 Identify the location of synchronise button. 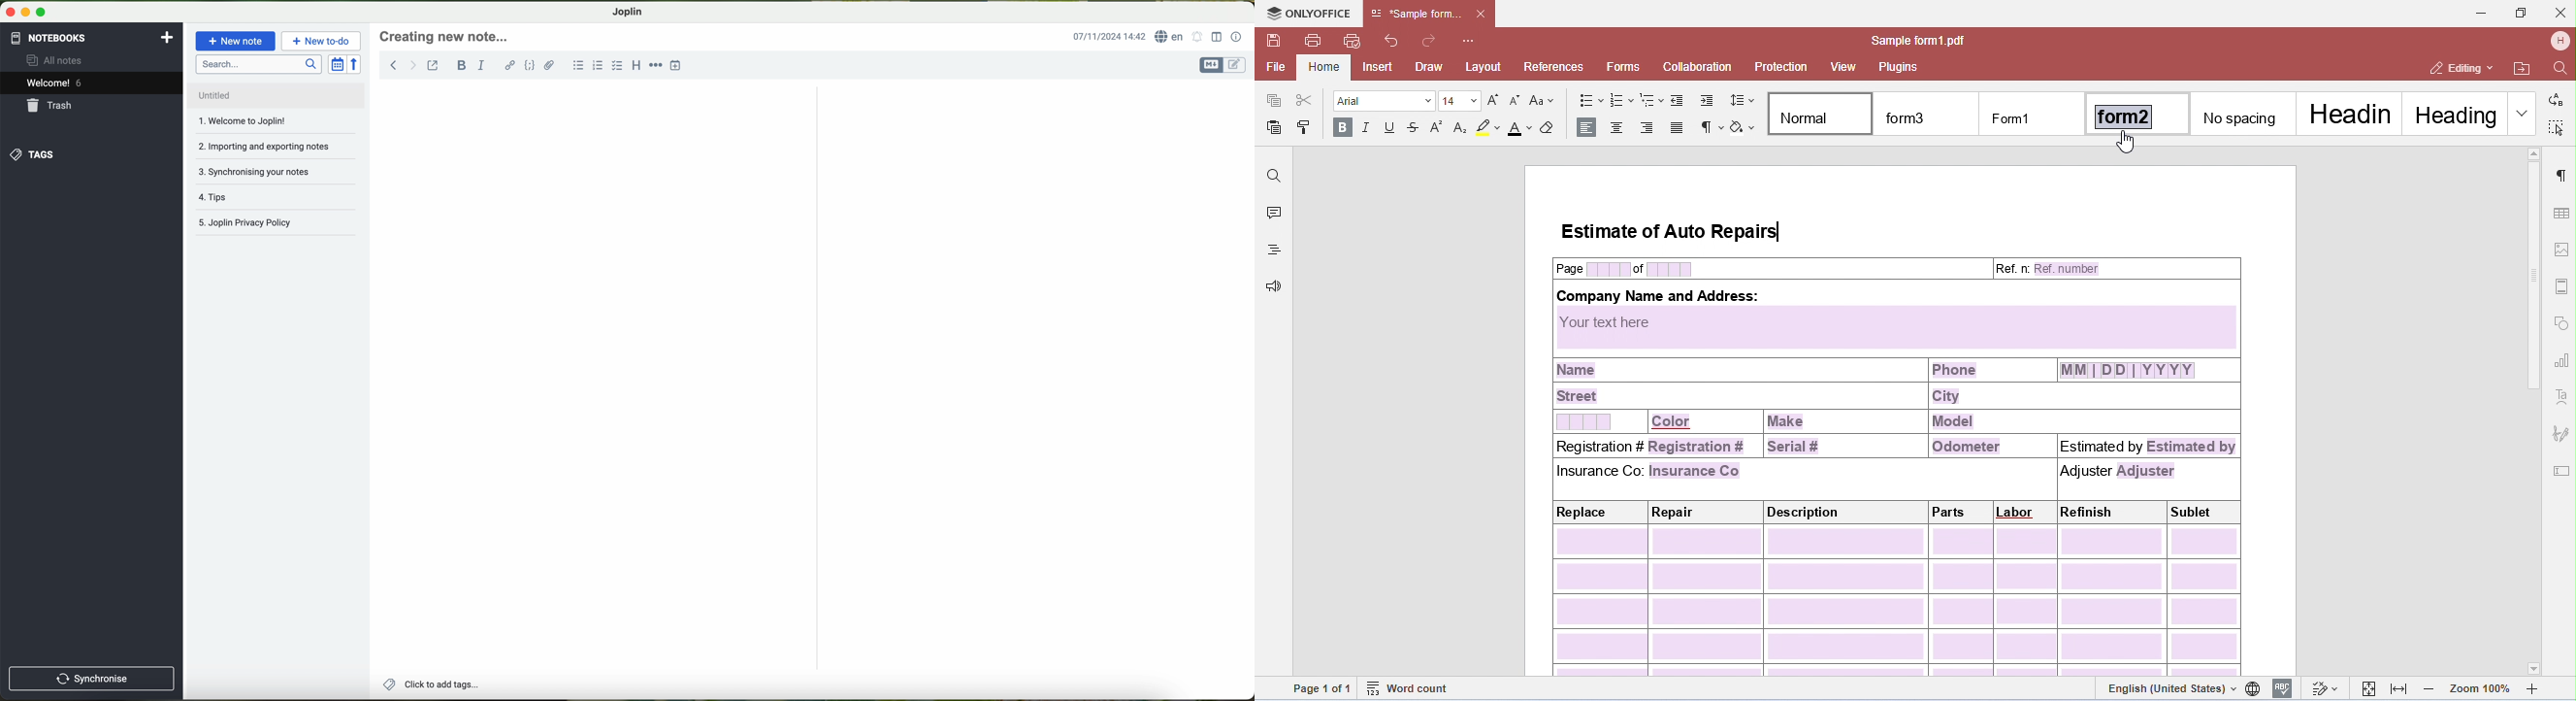
(93, 679).